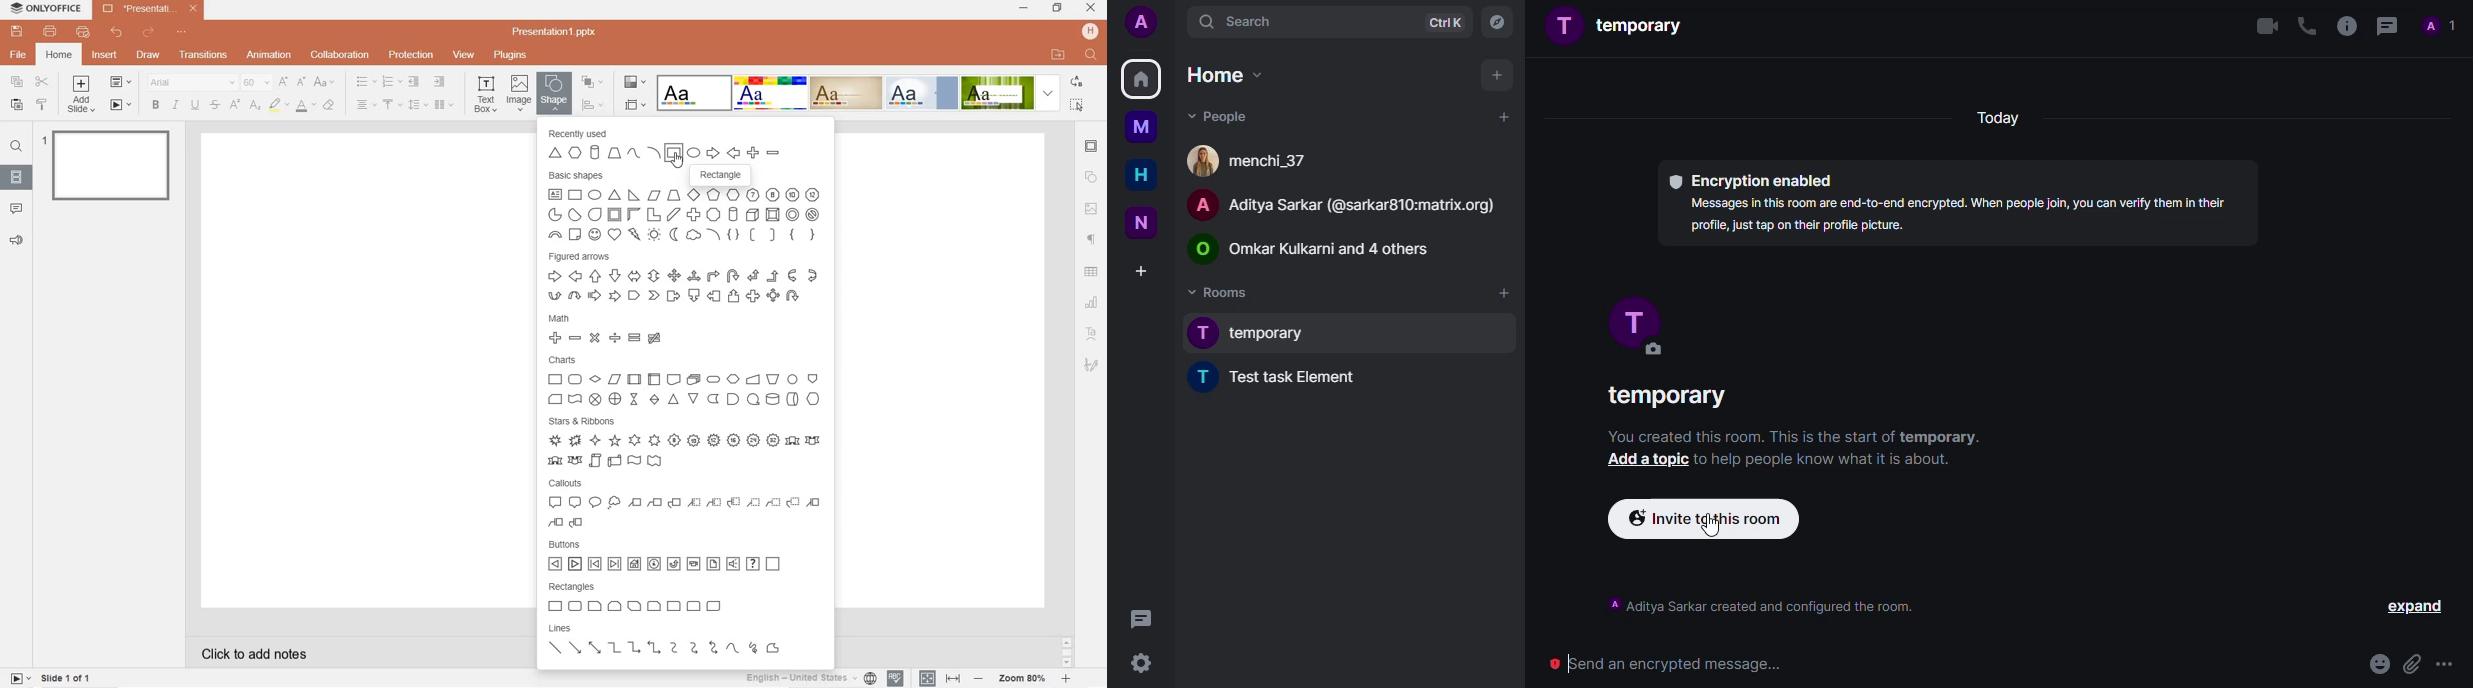 This screenshot has height=700, width=2492. I want to click on decrement font size, so click(302, 81).